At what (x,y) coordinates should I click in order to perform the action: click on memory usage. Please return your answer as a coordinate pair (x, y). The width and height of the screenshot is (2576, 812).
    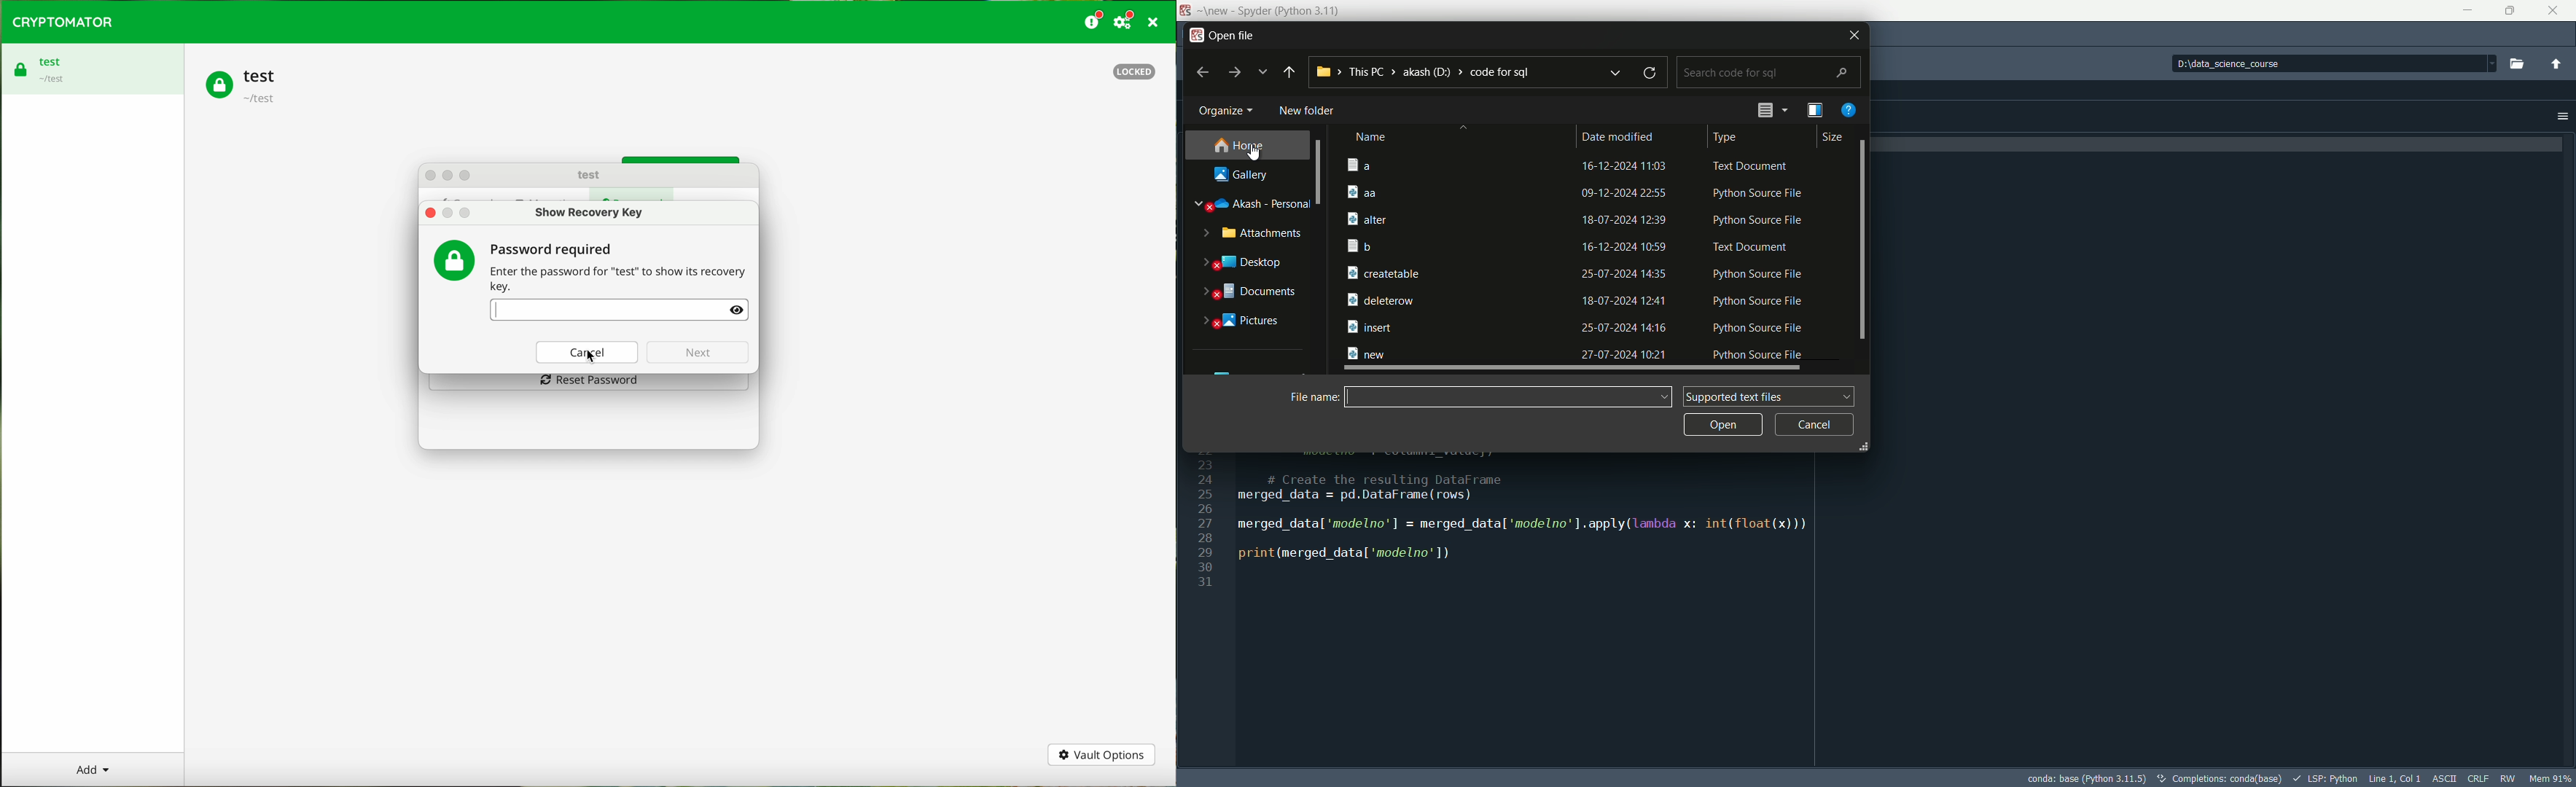
    Looking at the image, I should click on (2549, 778).